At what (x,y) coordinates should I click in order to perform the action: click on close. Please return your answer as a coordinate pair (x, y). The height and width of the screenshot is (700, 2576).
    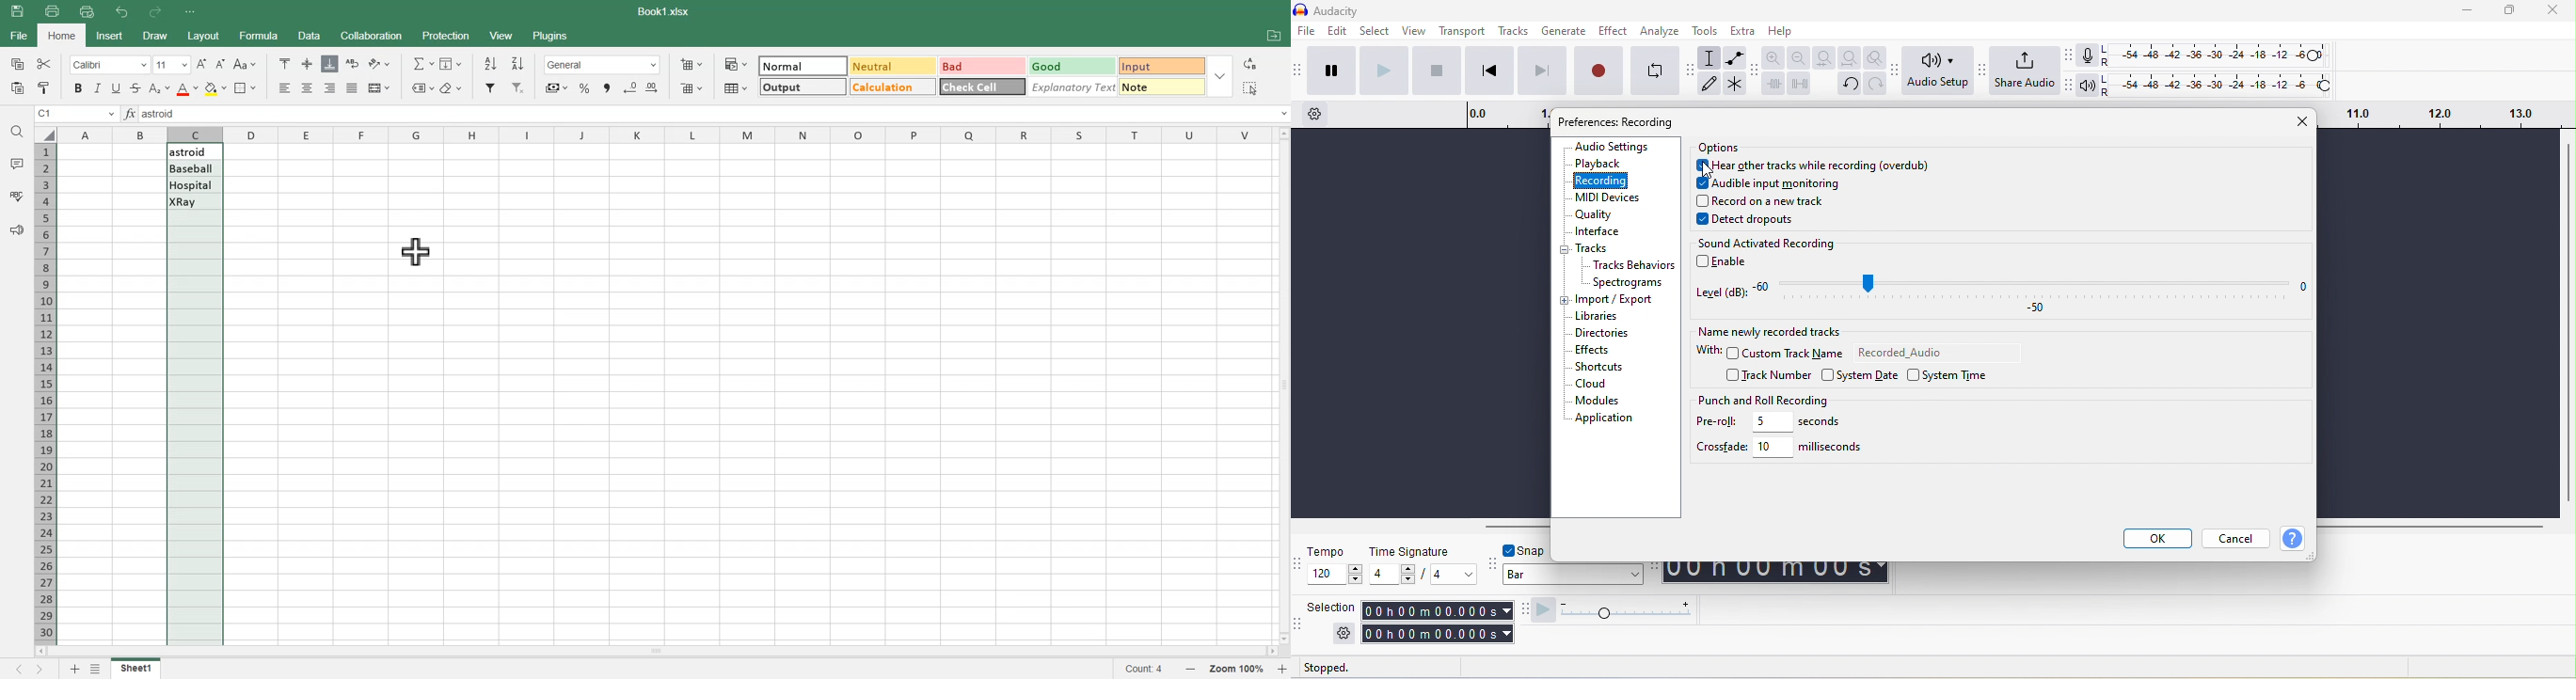
    Looking at the image, I should click on (2298, 121).